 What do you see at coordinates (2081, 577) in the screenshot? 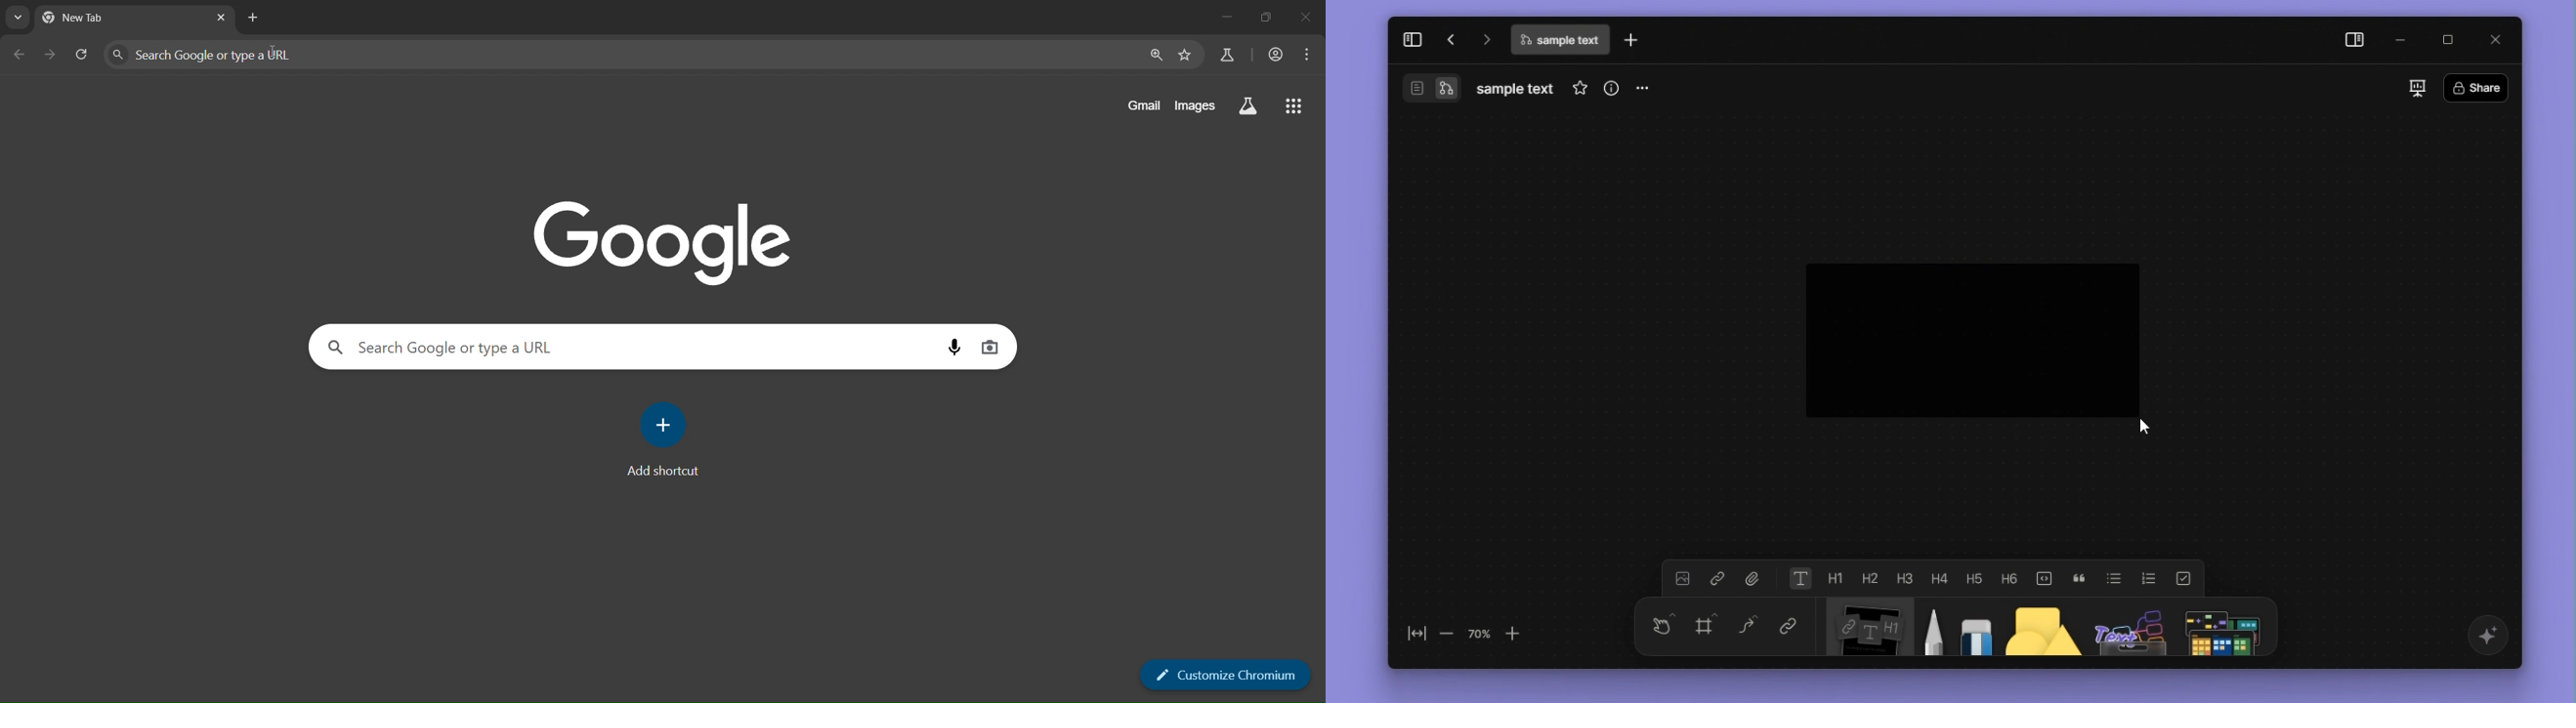
I see `quote` at bounding box center [2081, 577].